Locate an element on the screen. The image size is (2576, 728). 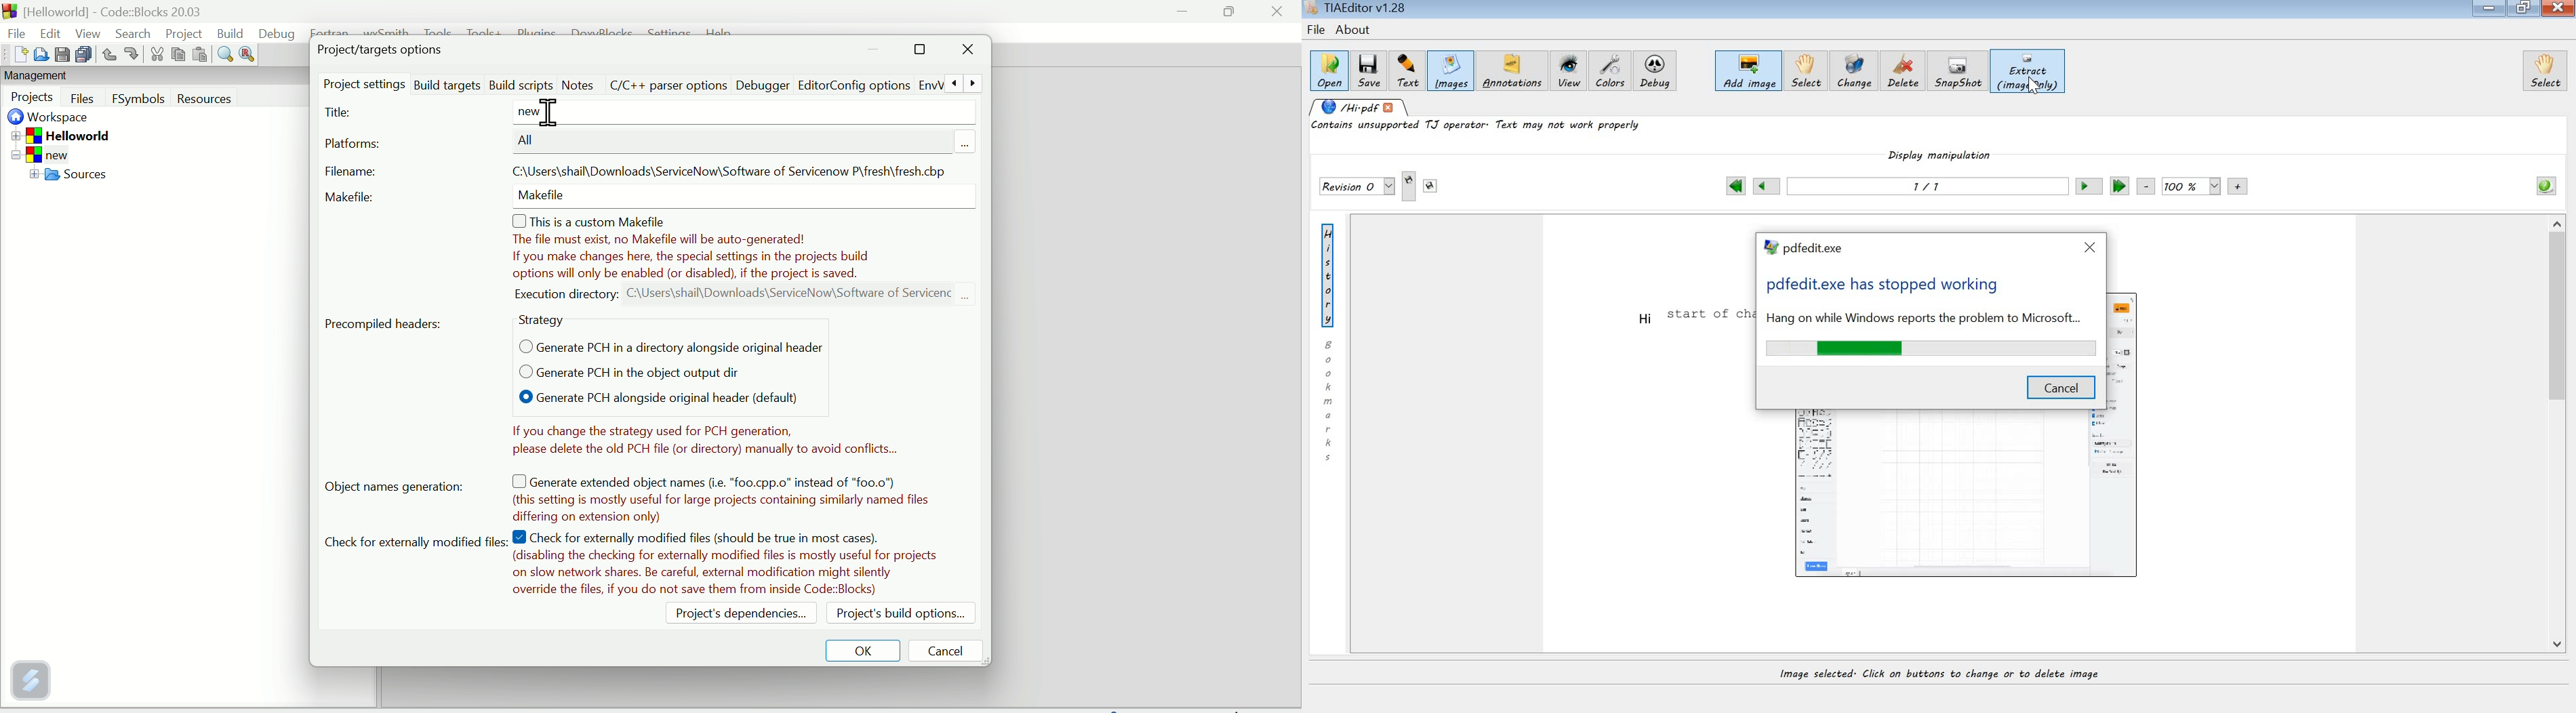
Open is located at coordinates (41, 54).